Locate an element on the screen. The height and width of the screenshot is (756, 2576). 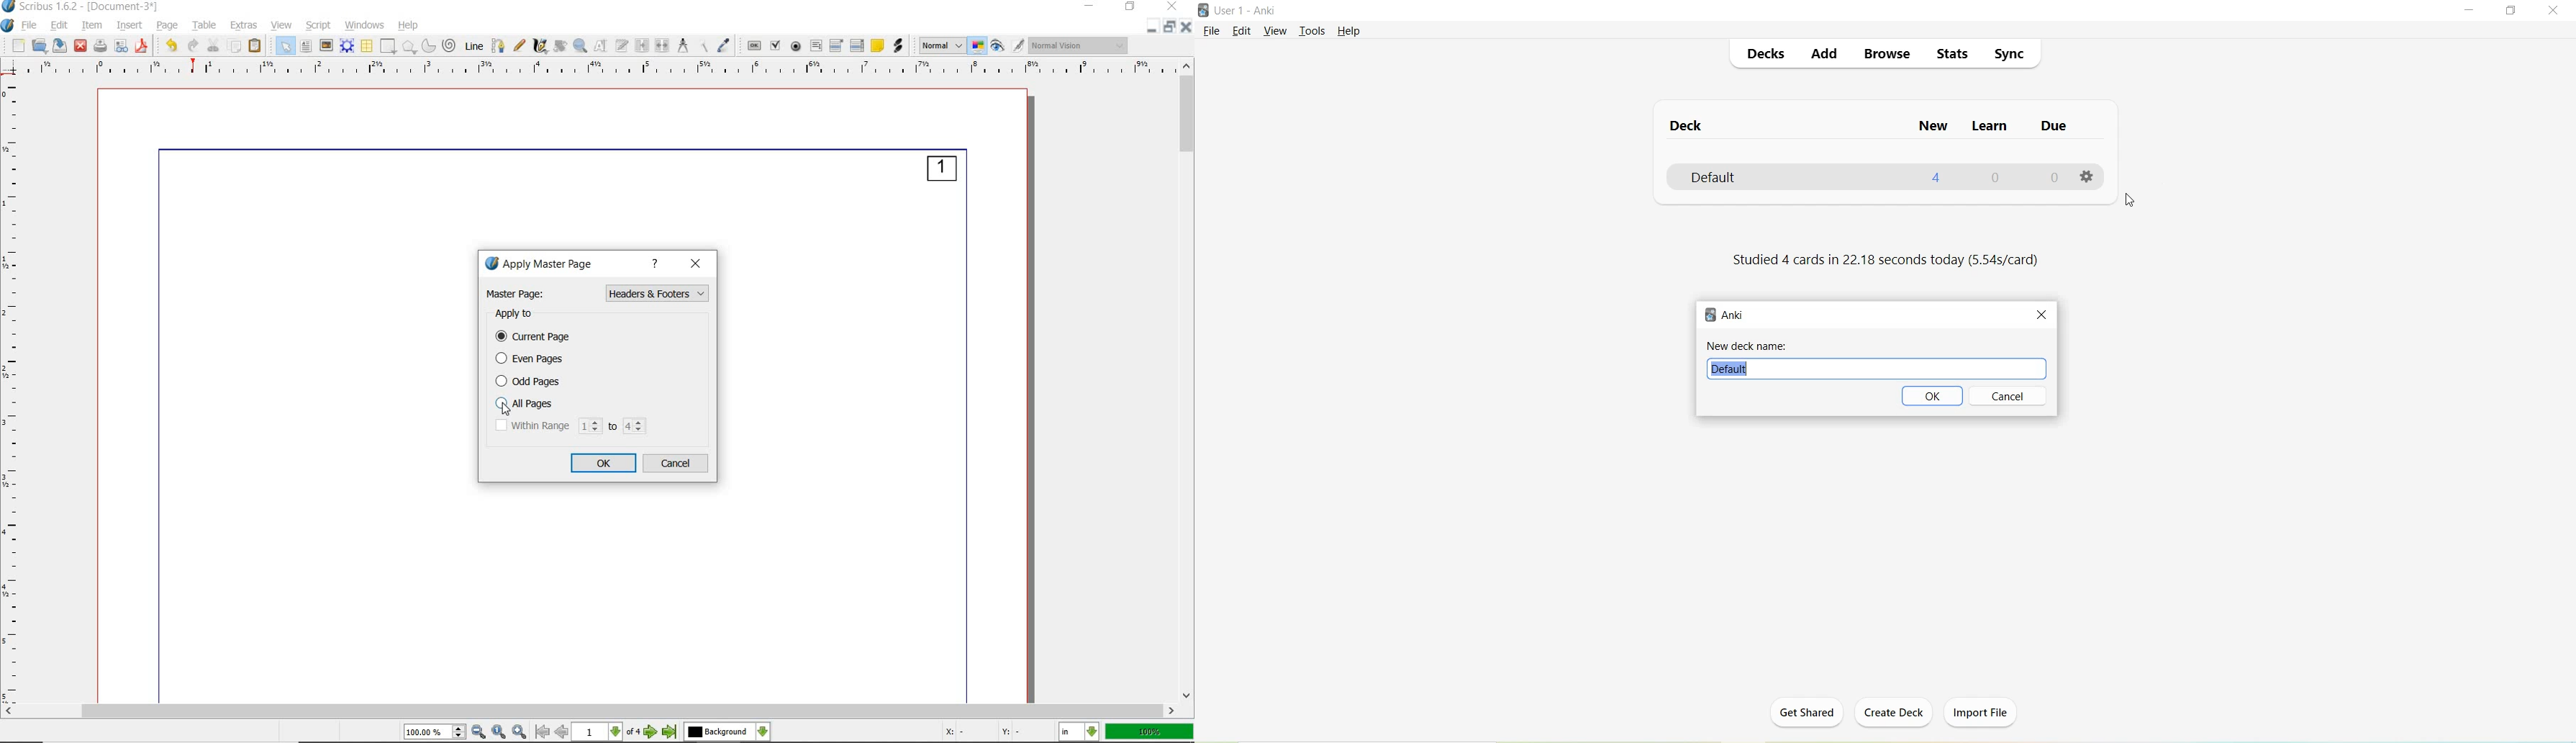
restore is located at coordinates (1171, 27).